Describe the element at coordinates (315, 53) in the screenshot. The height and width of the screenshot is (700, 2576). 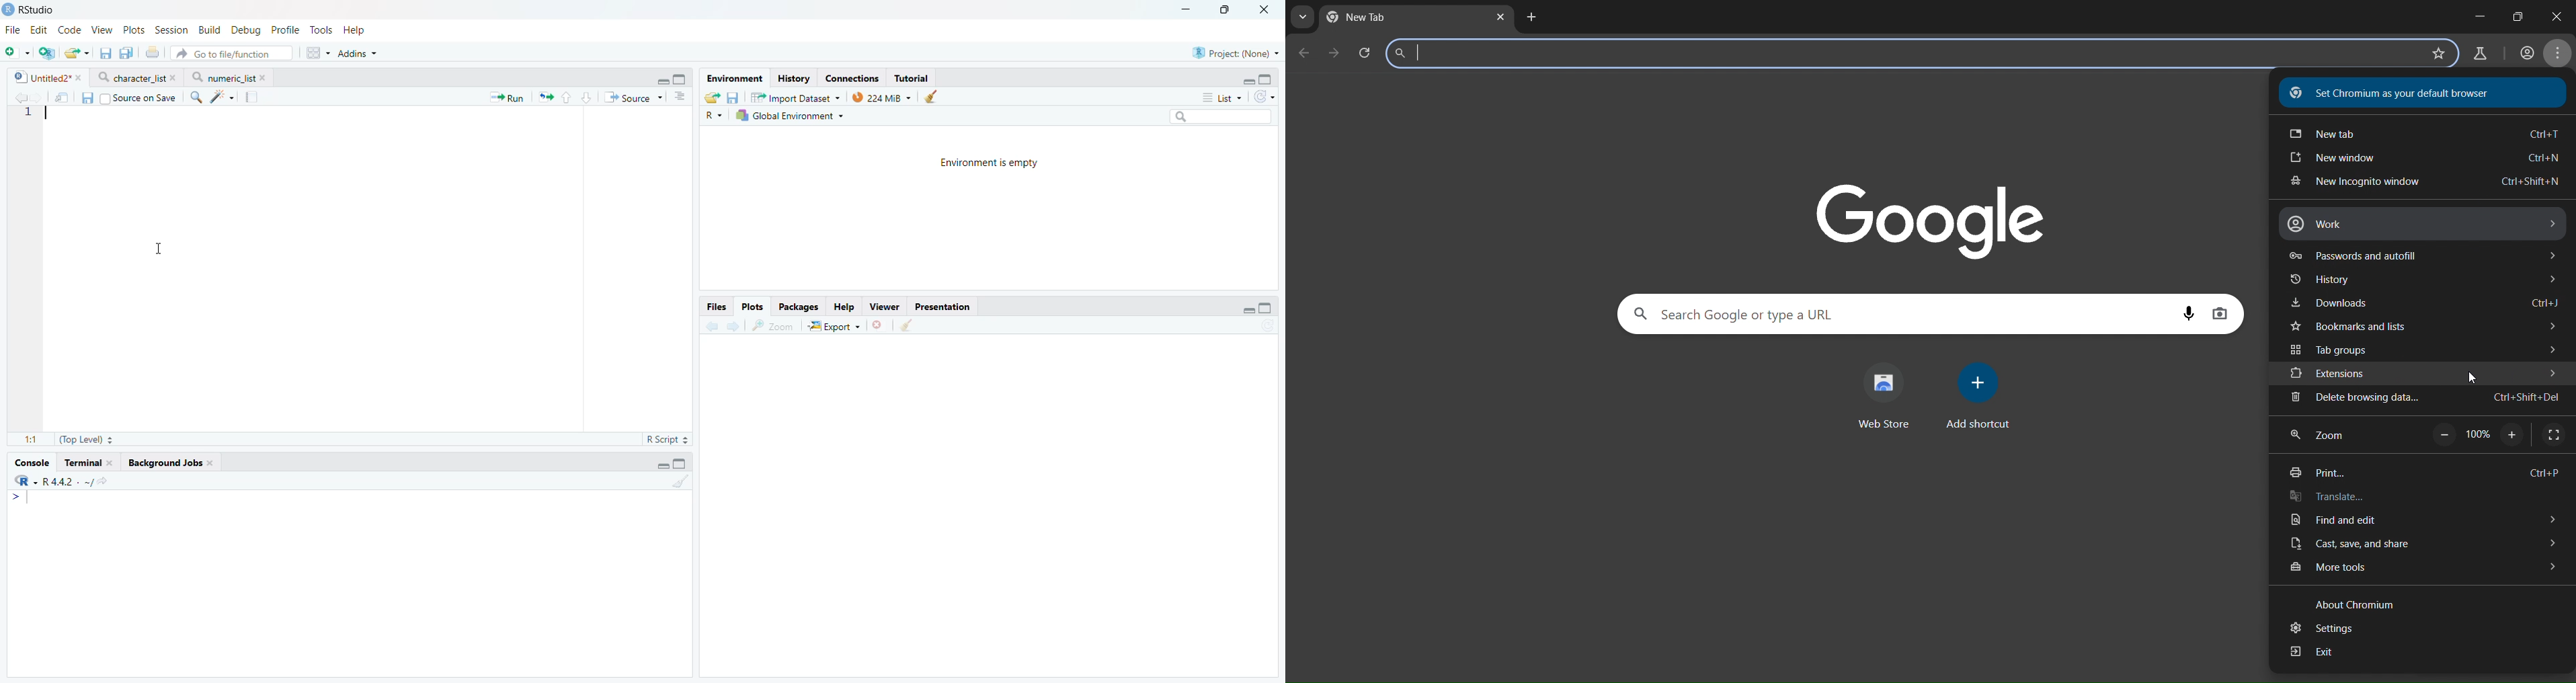
I see `Workspace panes` at that location.